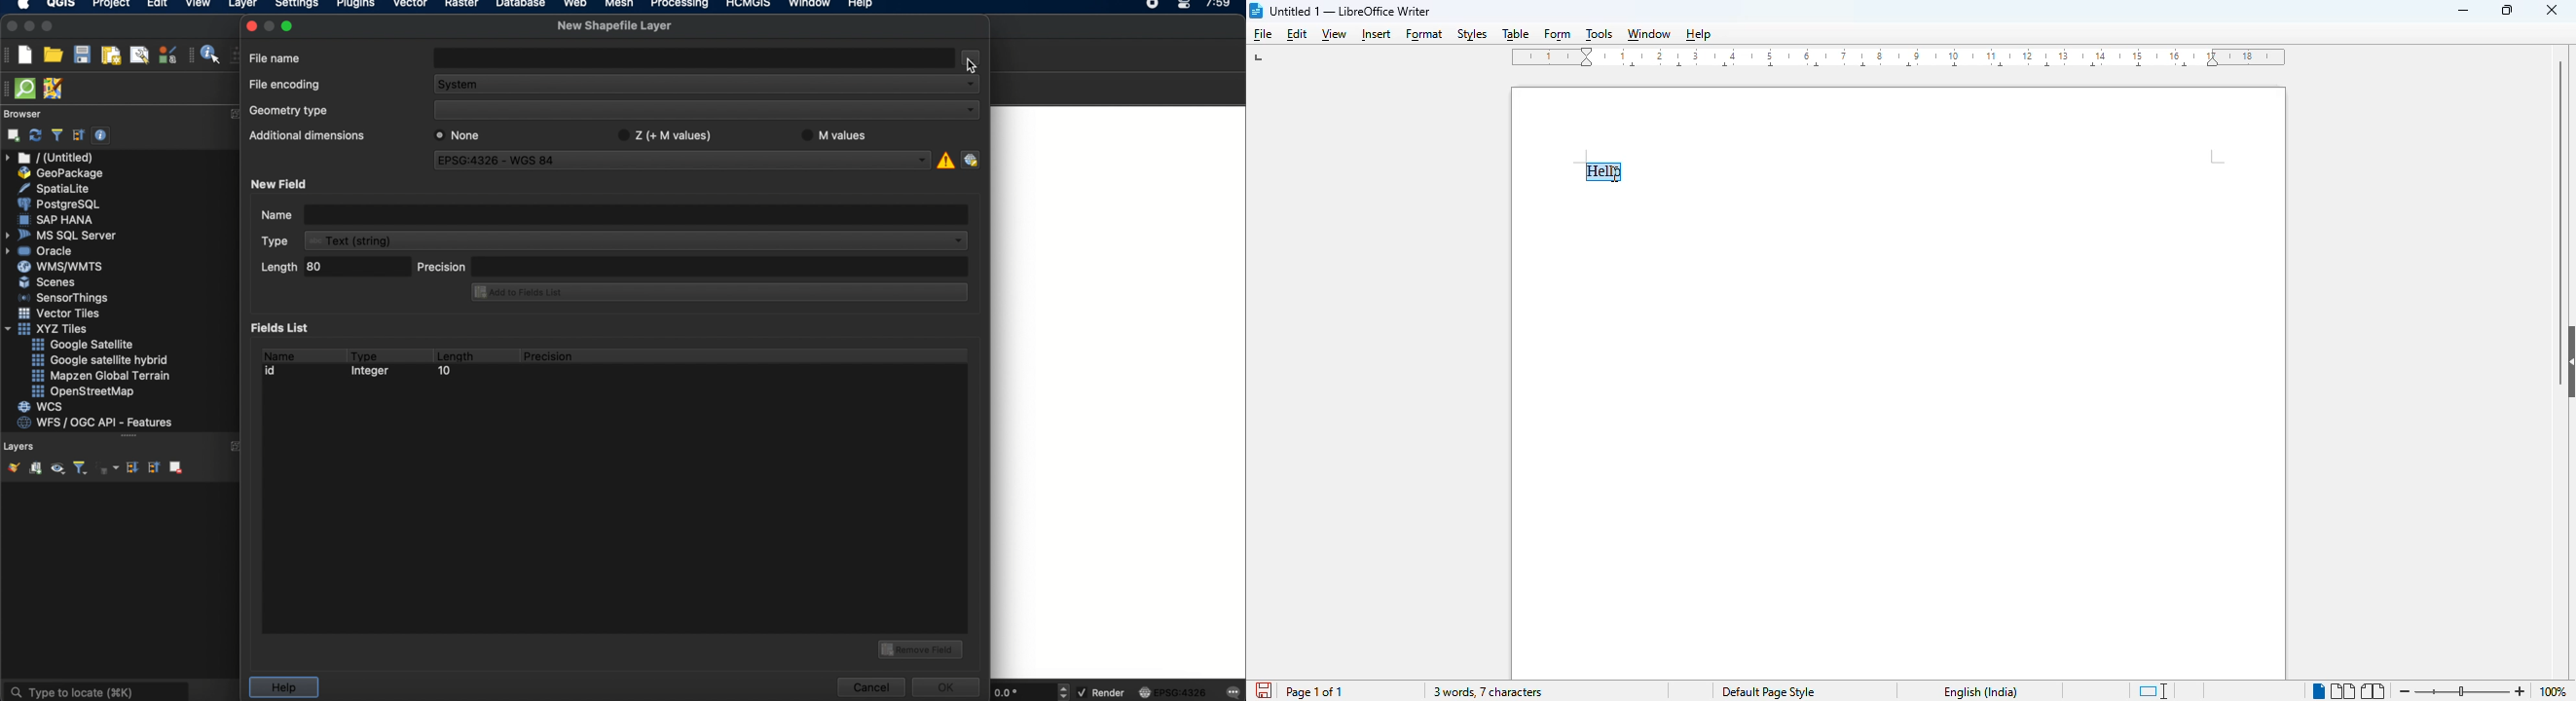 The height and width of the screenshot is (728, 2576). I want to click on 7:58, so click(1220, 8).